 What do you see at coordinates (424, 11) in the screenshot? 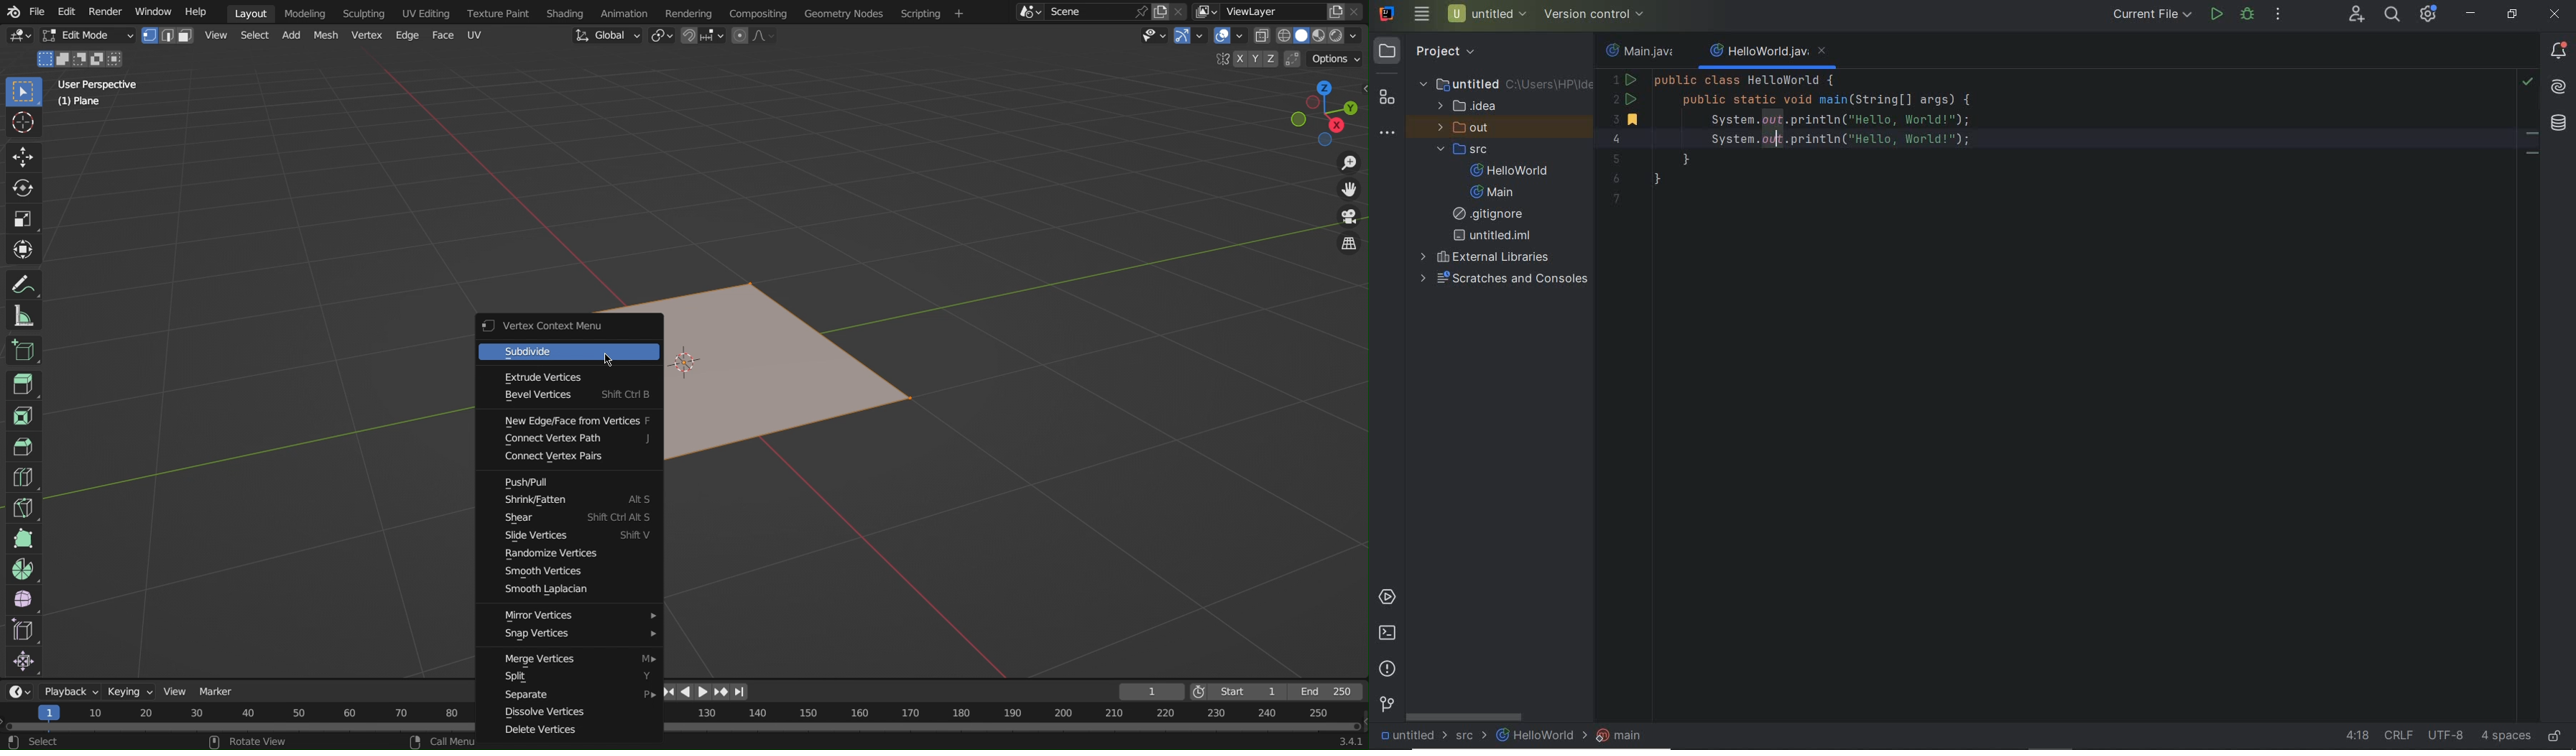
I see `UV Editing` at bounding box center [424, 11].